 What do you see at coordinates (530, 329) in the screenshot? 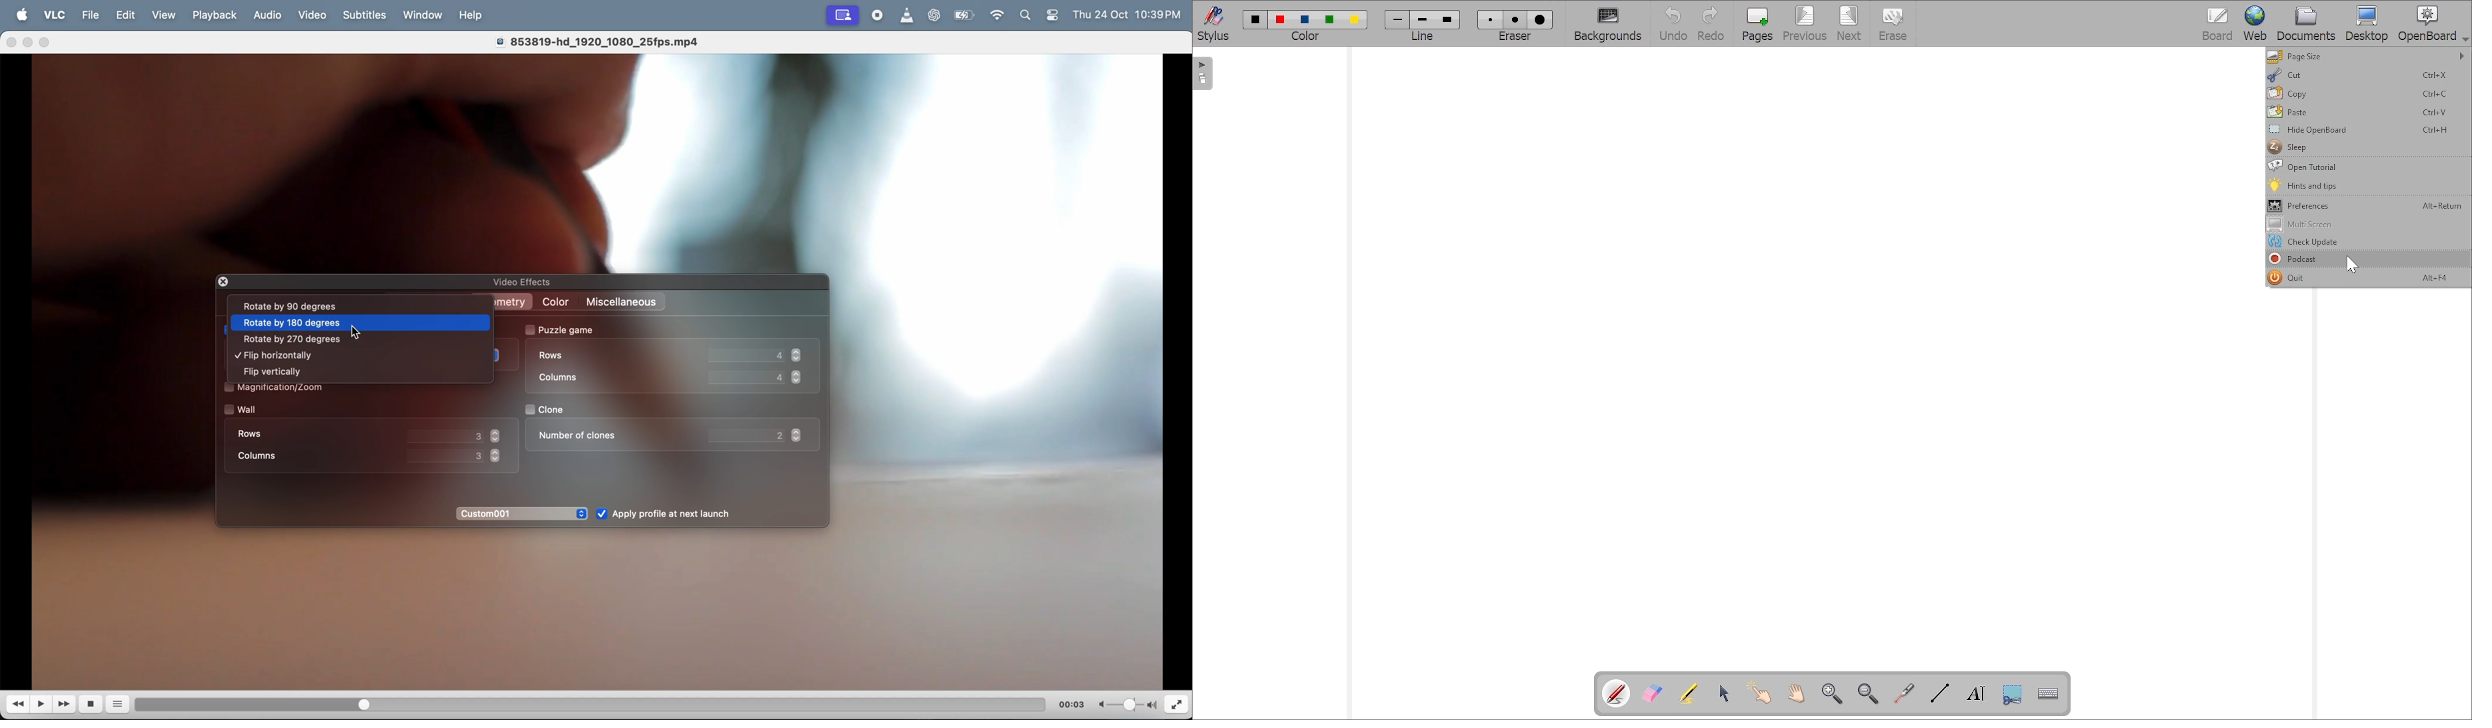
I see `check box` at bounding box center [530, 329].